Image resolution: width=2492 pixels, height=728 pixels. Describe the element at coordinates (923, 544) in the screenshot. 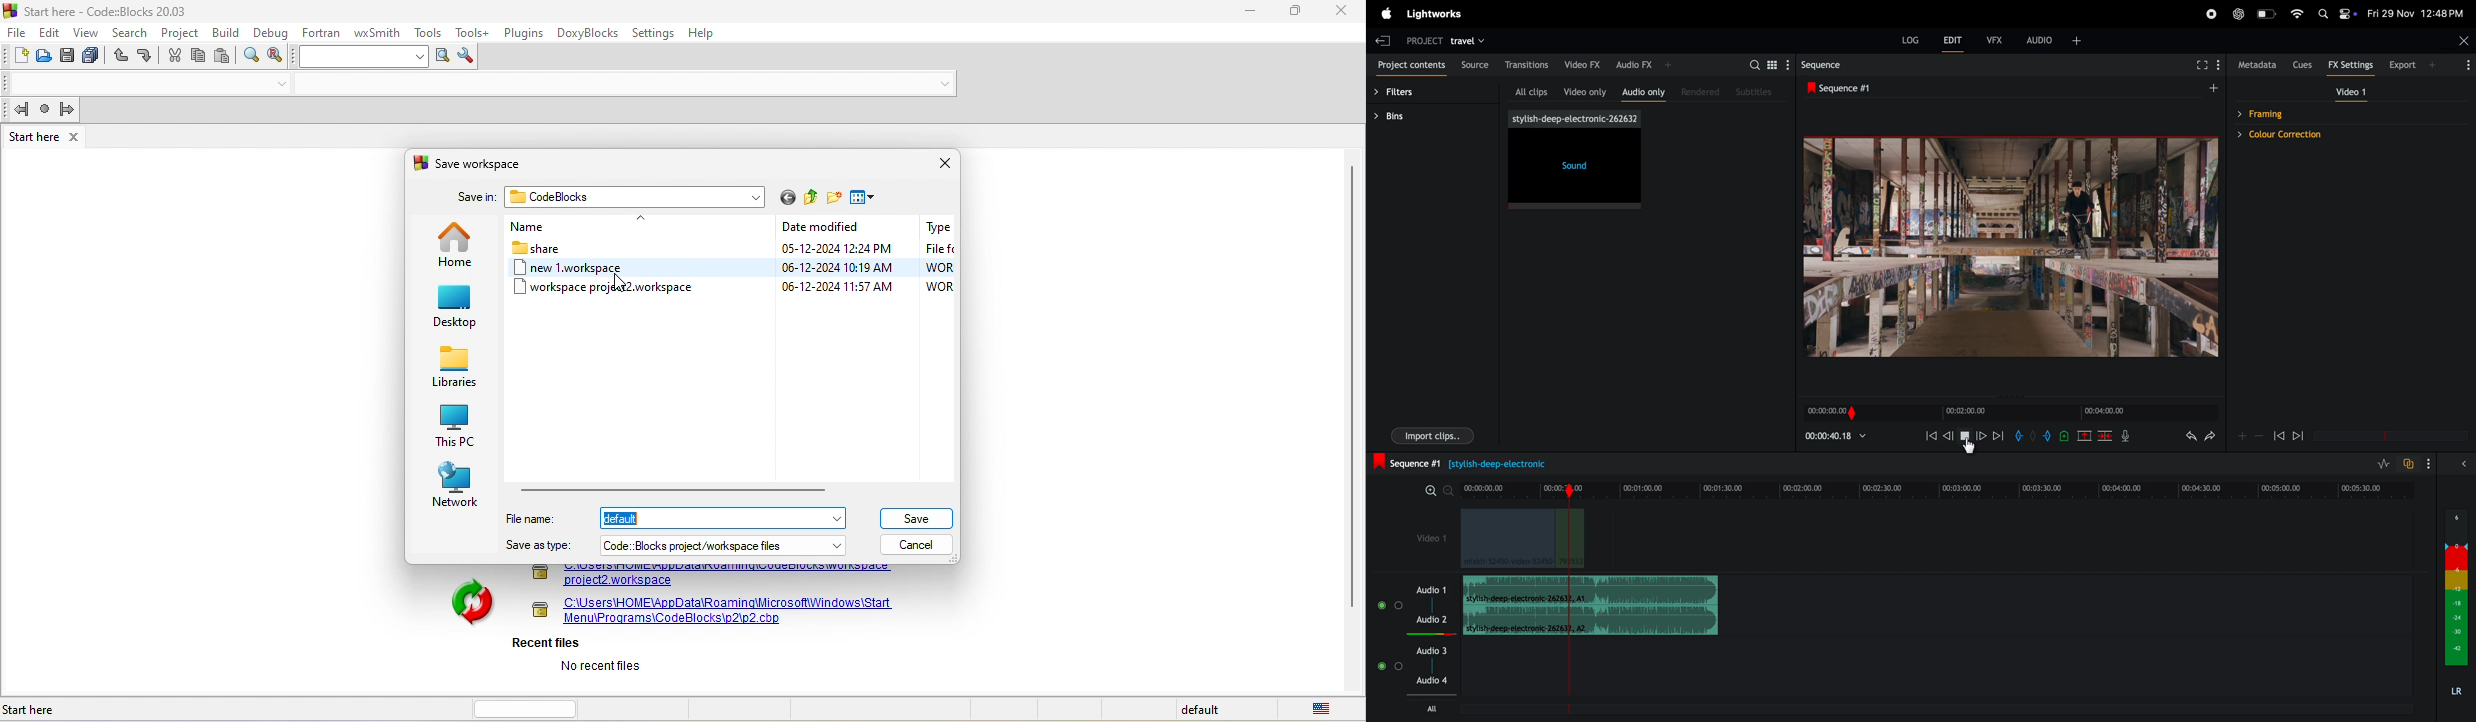

I see `cancel` at that location.